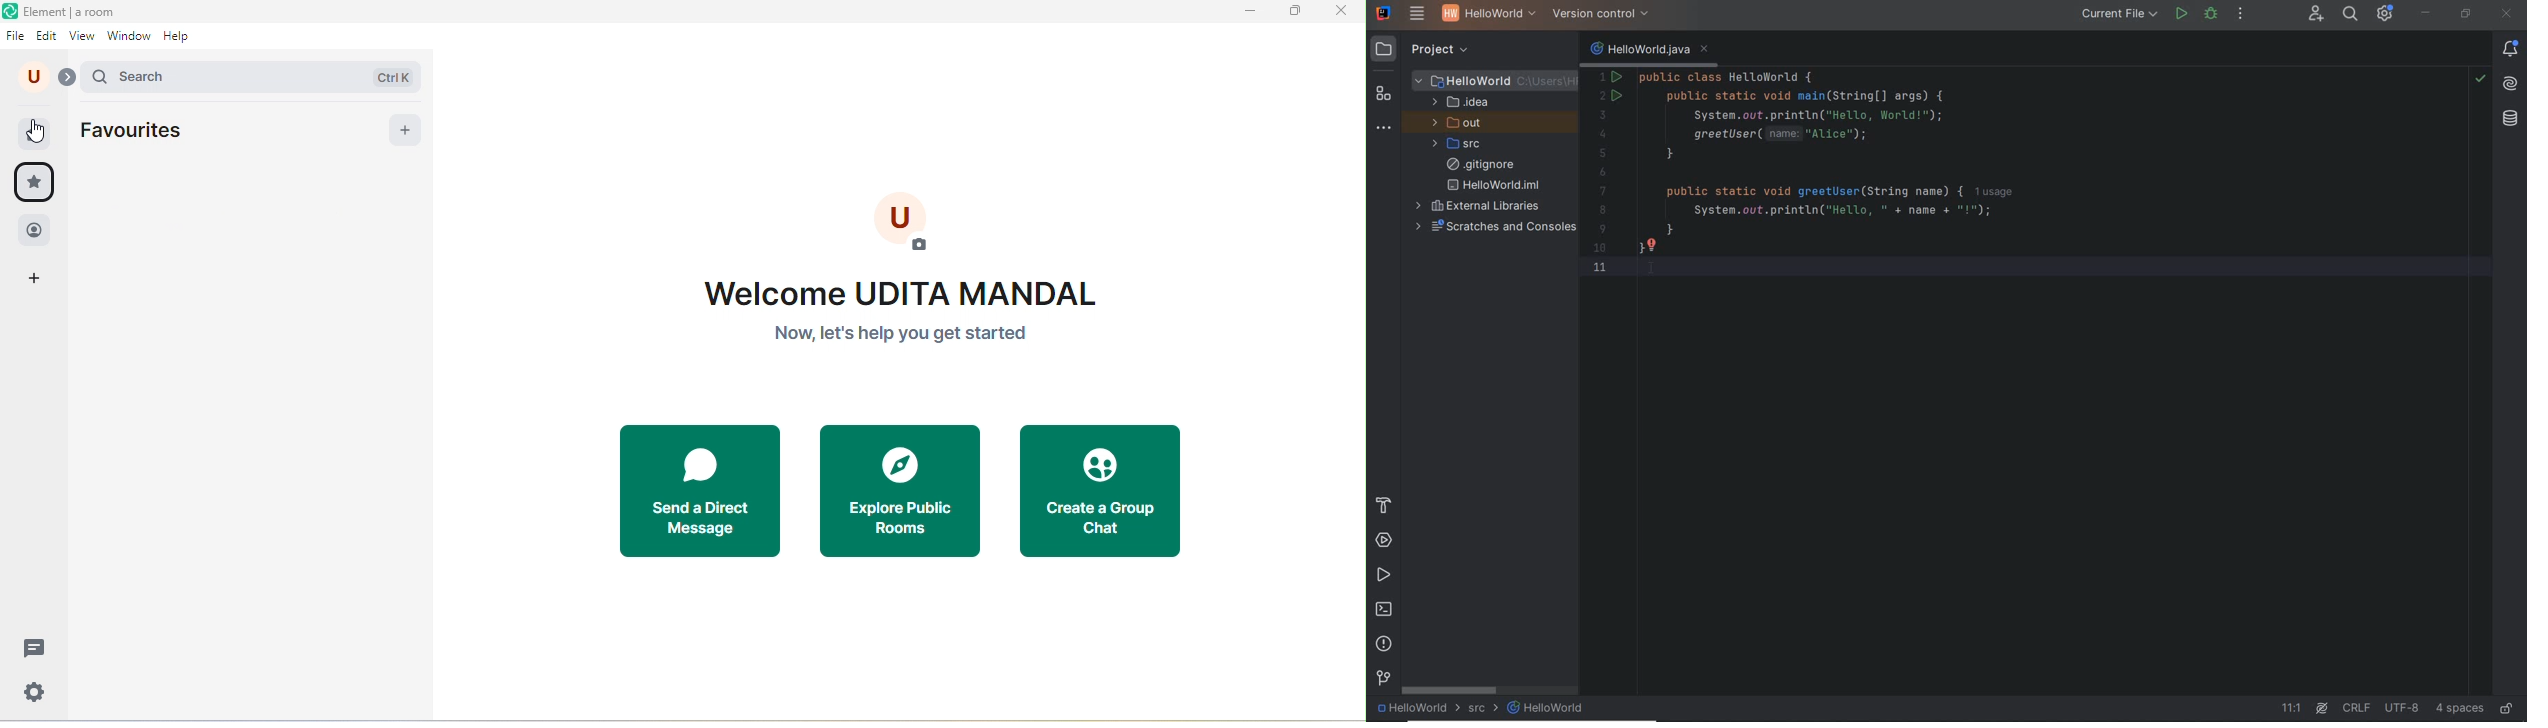  I want to click on minimize, so click(1252, 13).